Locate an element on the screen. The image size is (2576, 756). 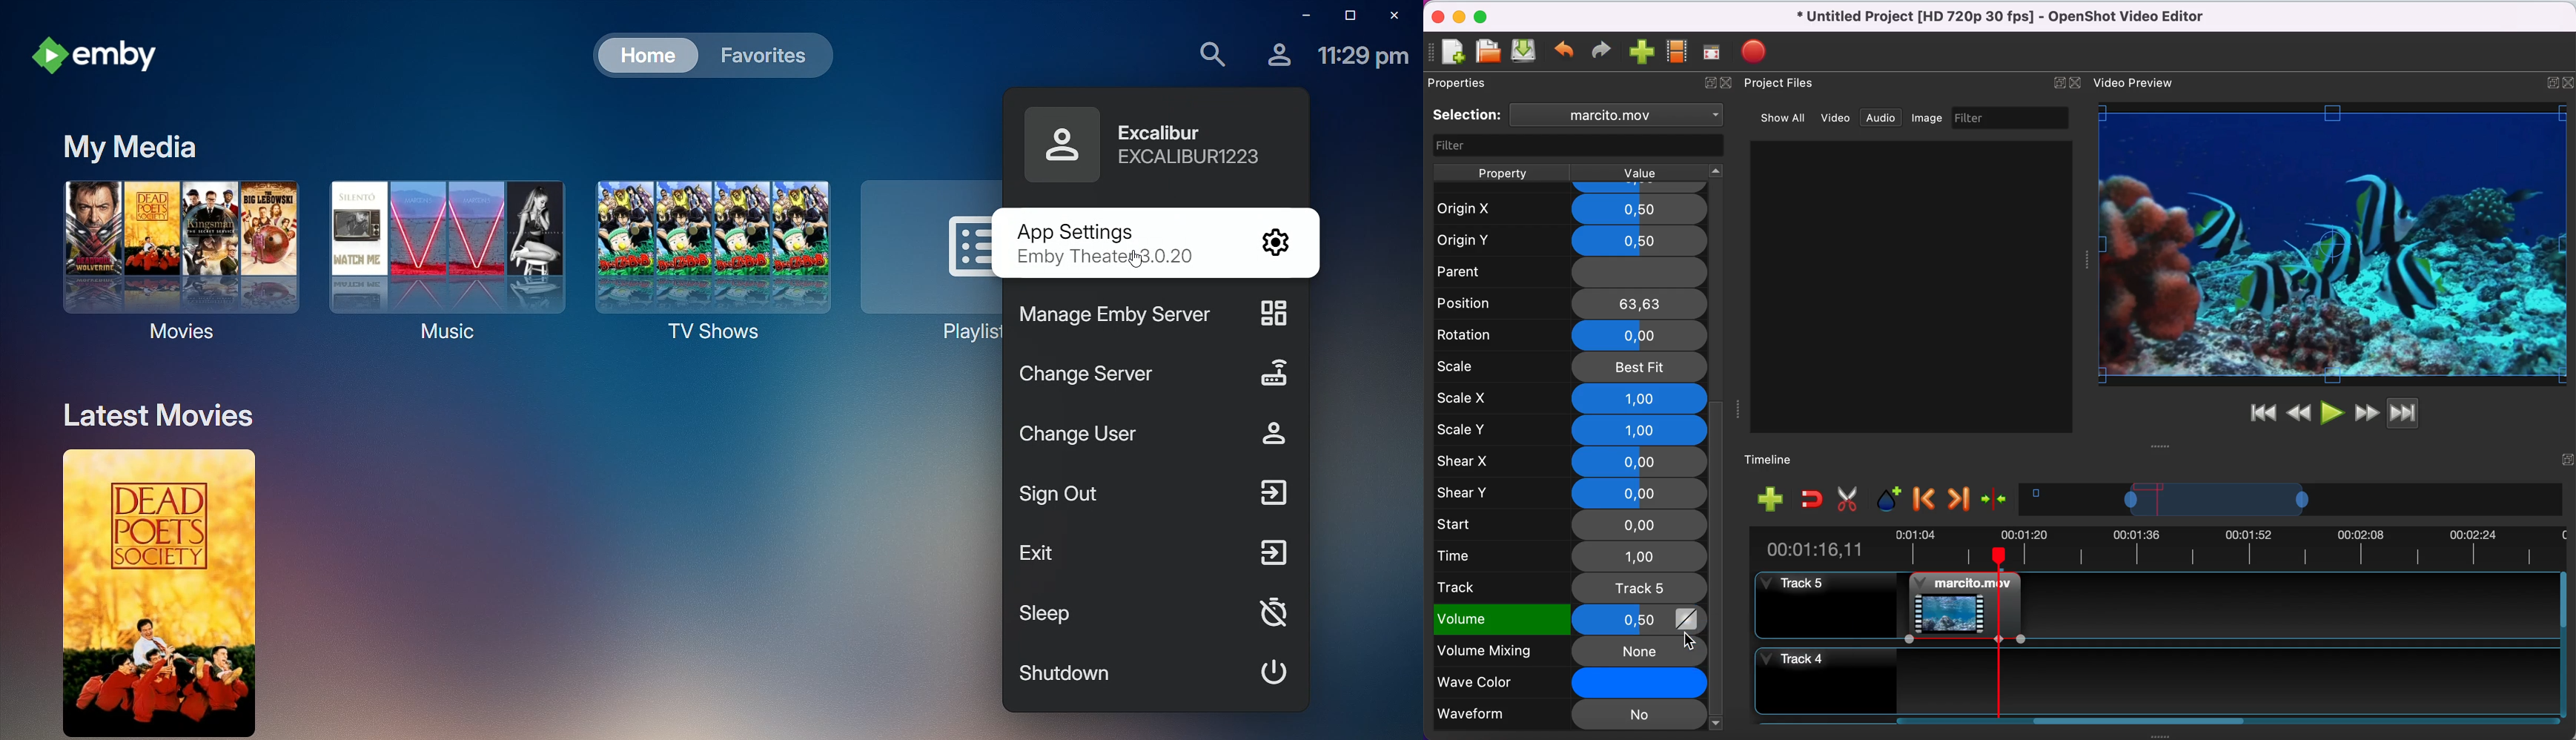
Change User is located at coordinates (1156, 439).